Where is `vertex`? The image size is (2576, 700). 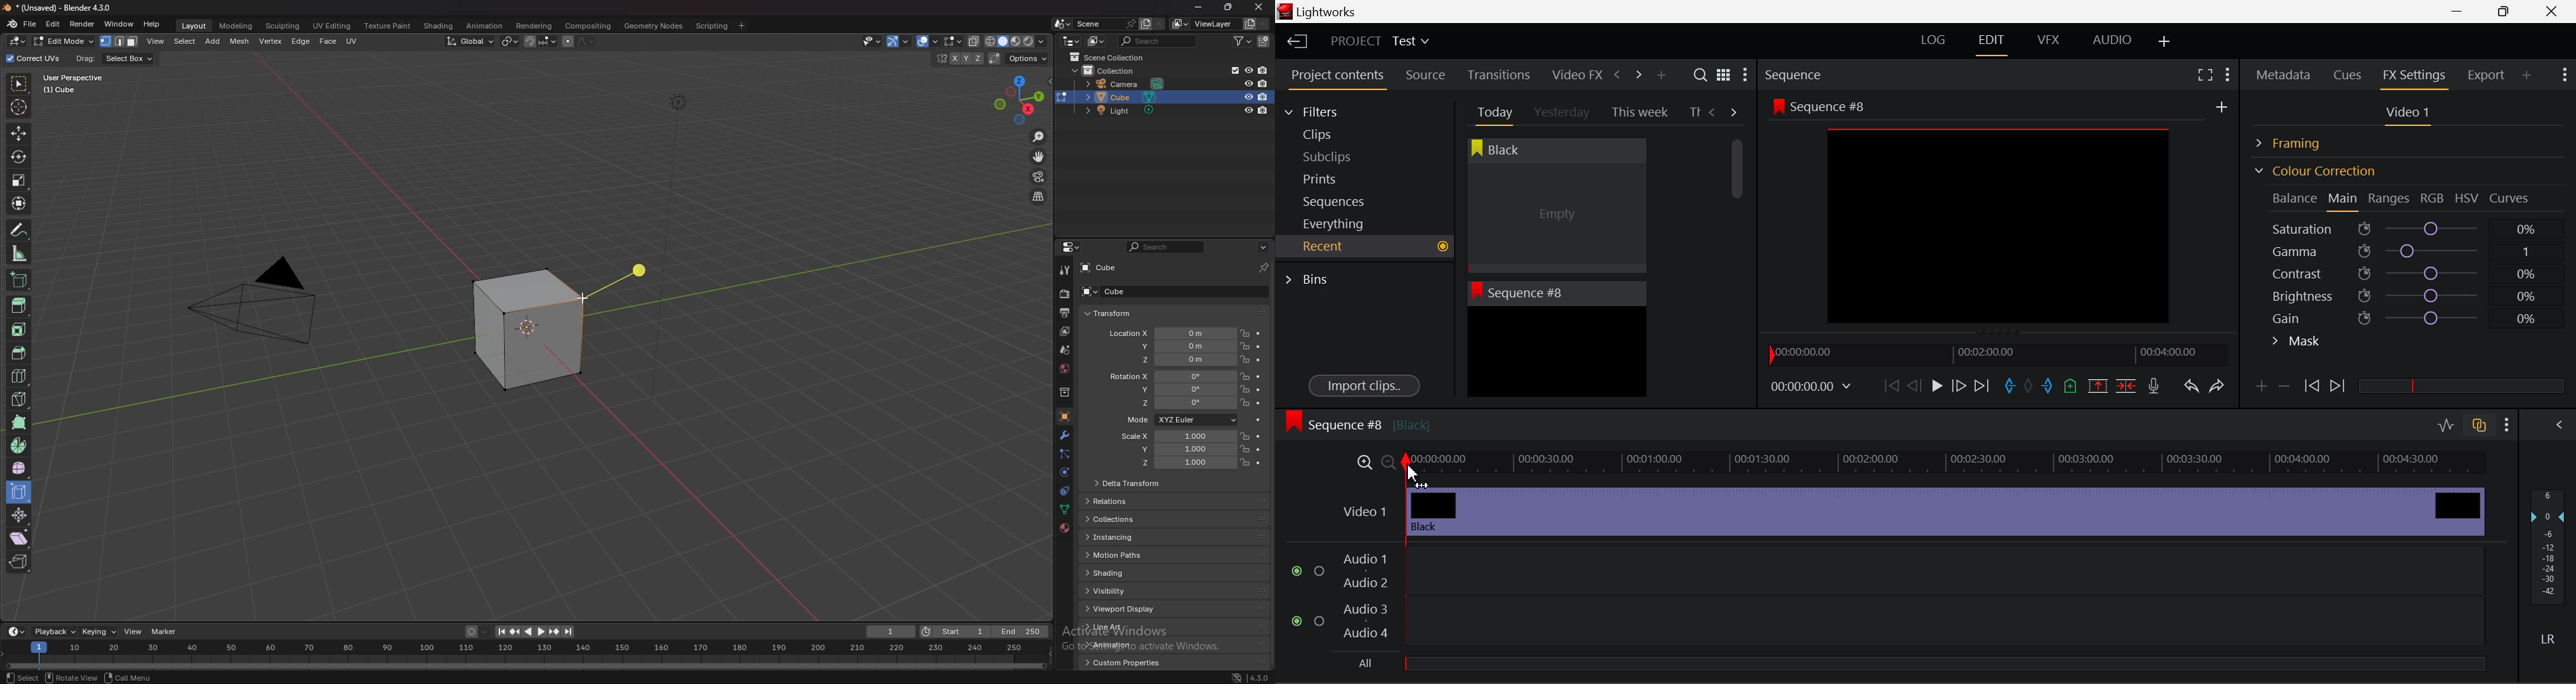
vertex is located at coordinates (271, 43).